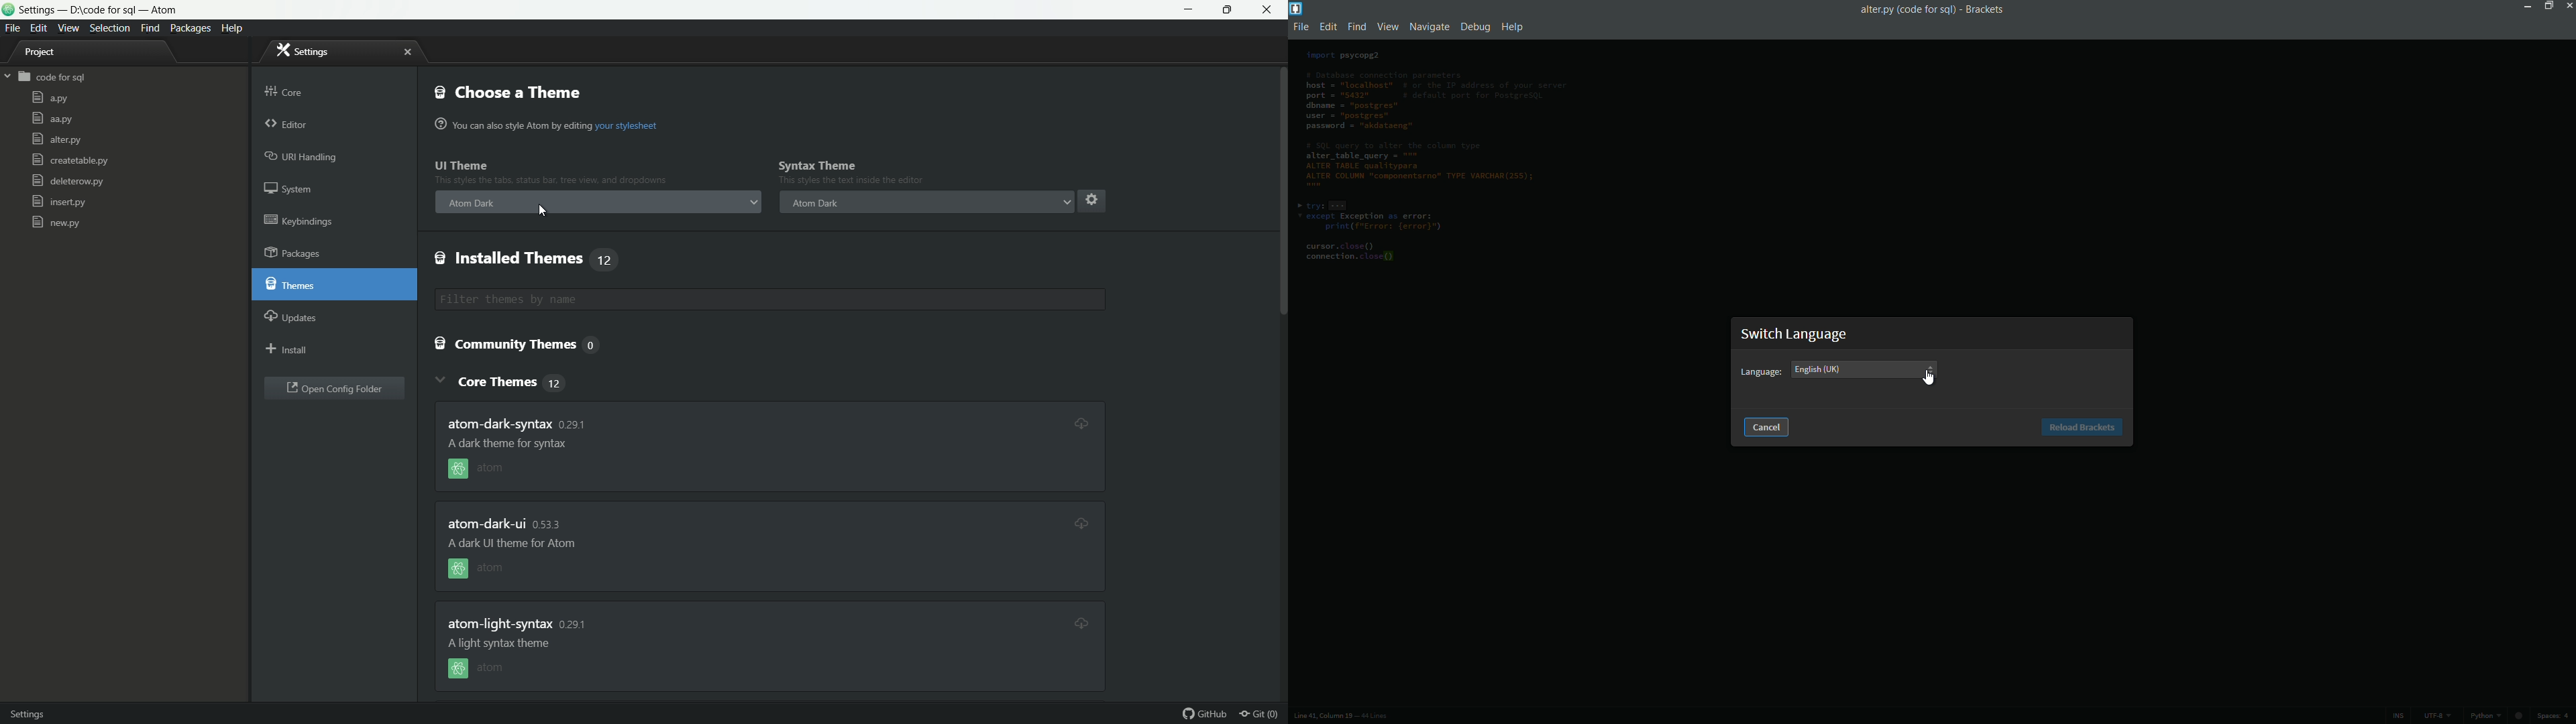  I want to click on scroll bar, so click(1280, 327).